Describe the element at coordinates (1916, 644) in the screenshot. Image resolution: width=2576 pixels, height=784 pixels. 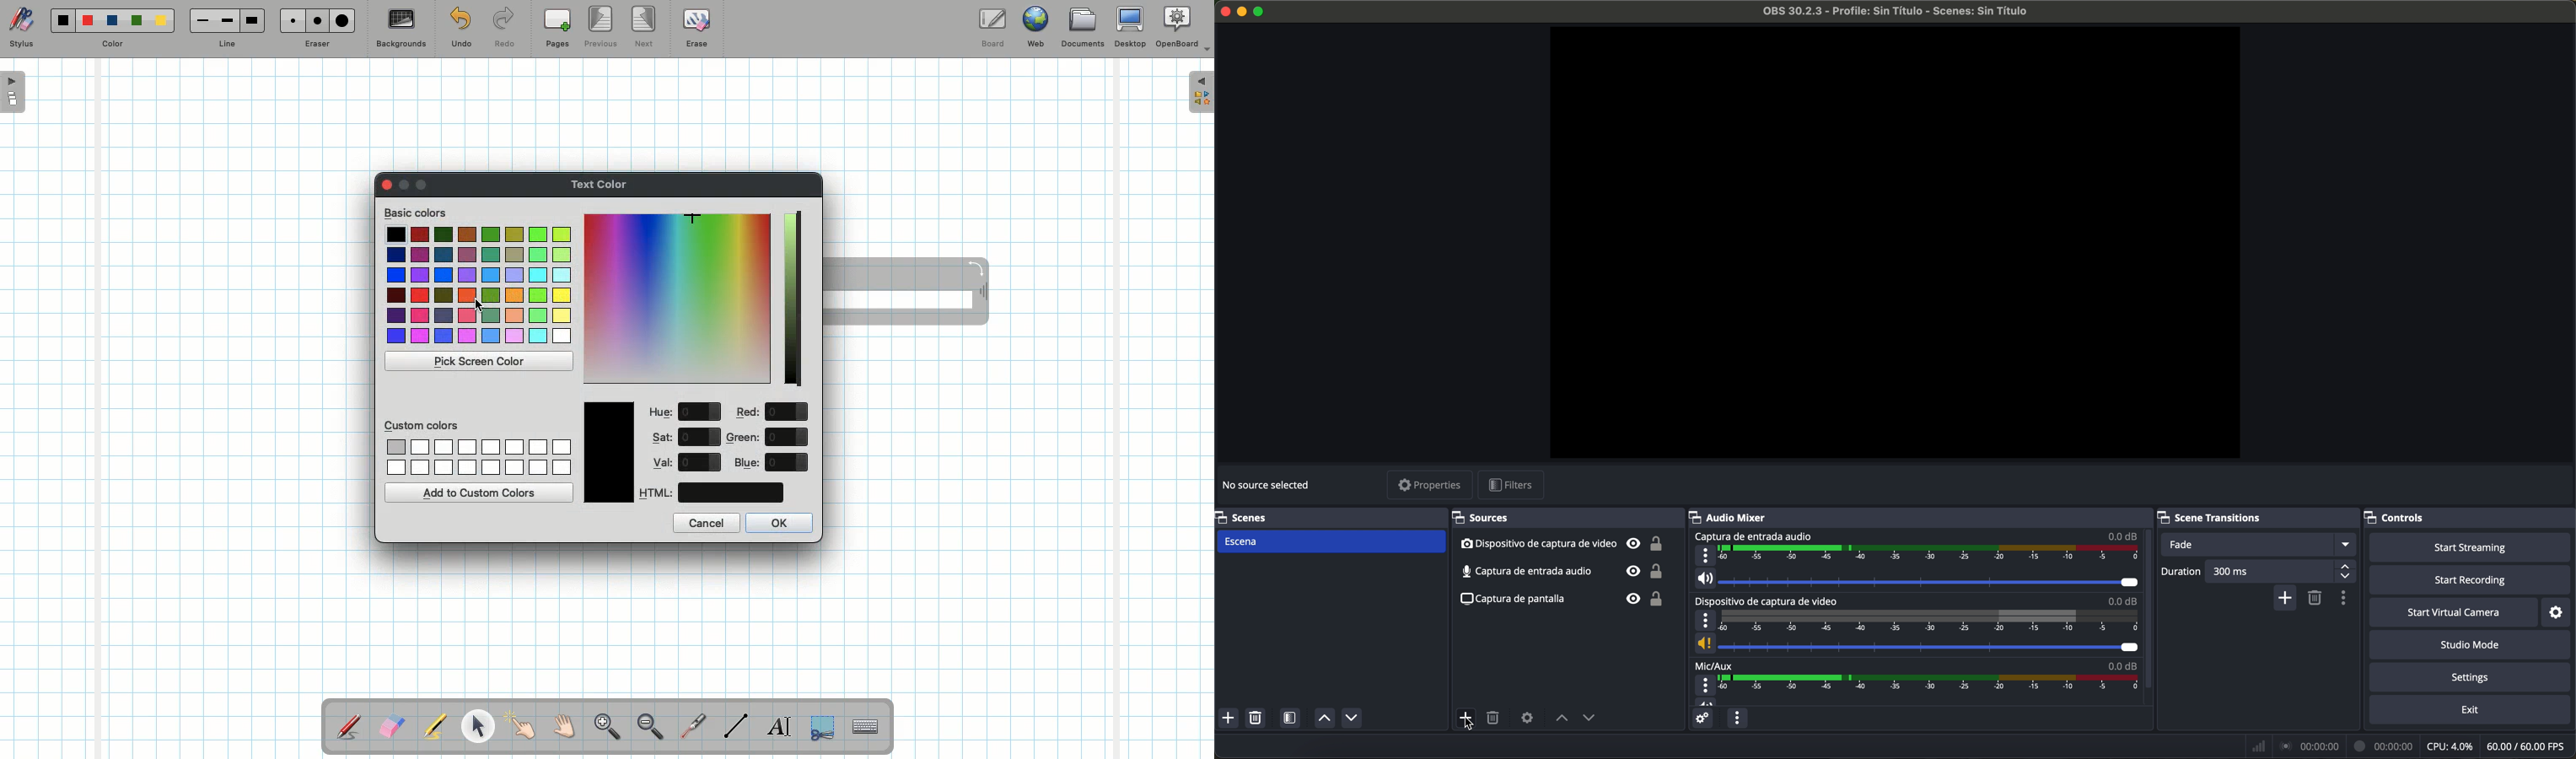
I see `vol` at that location.